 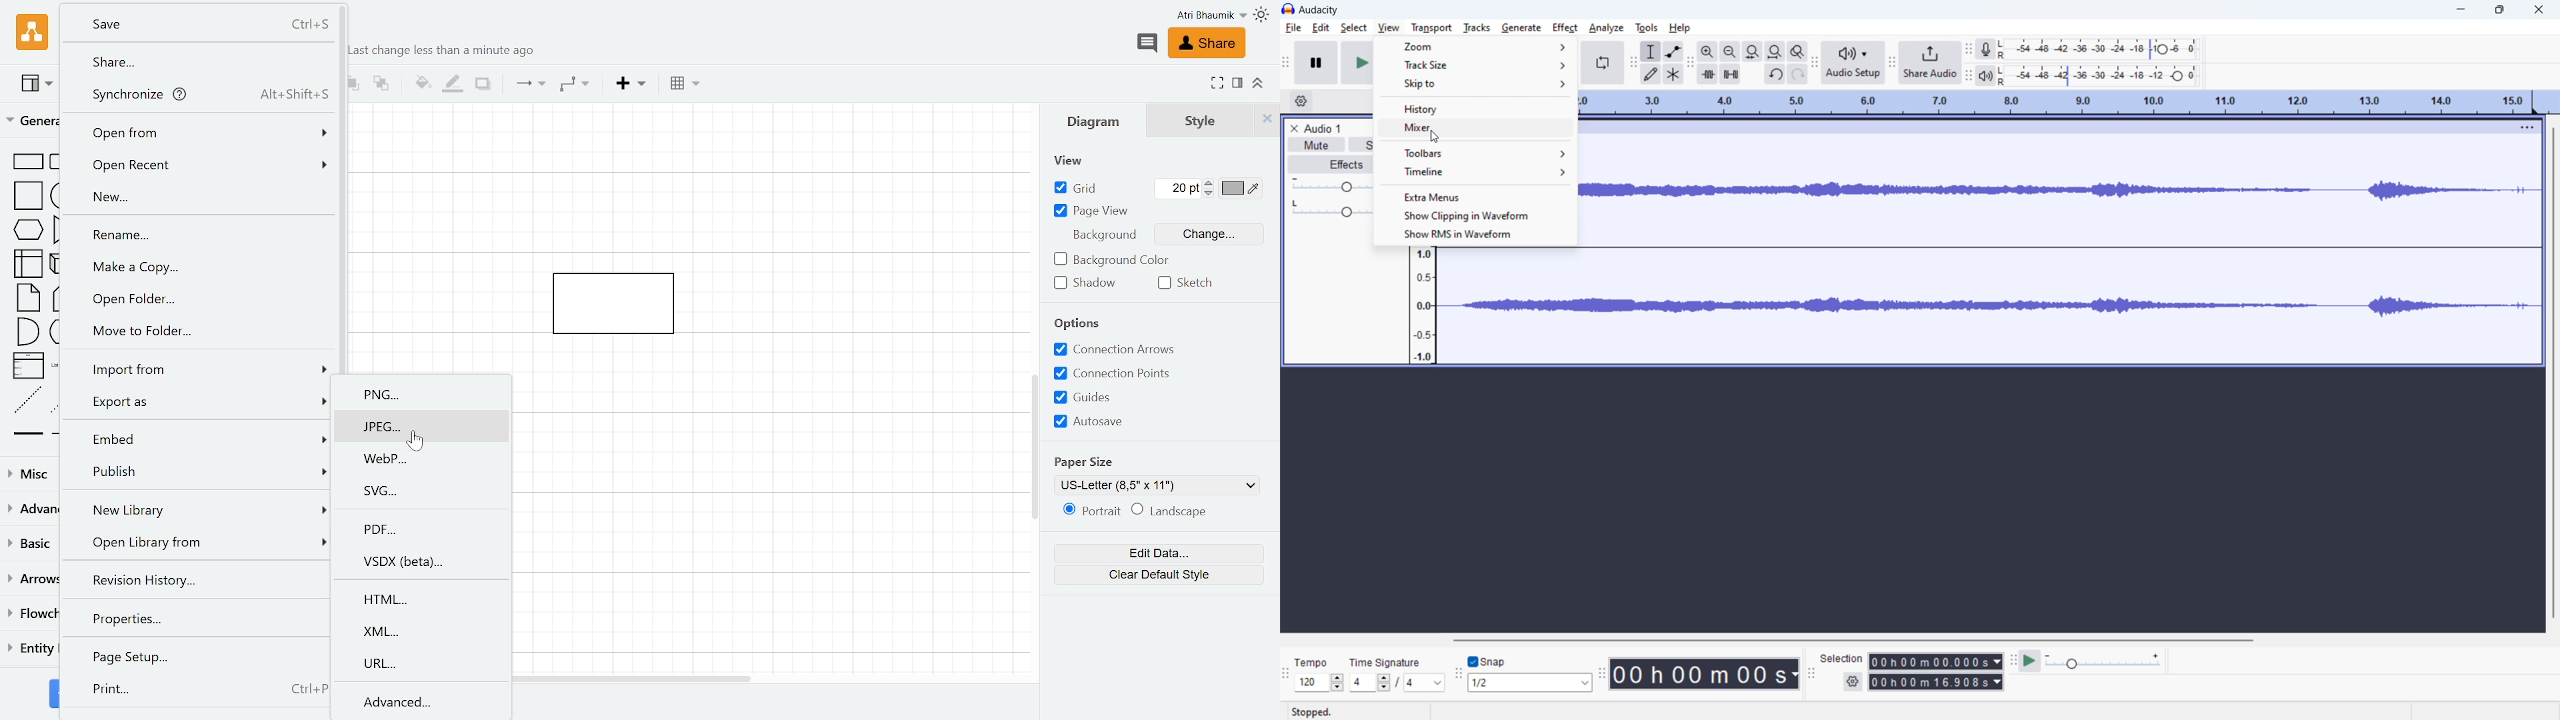 What do you see at coordinates (1607, 28) in the screenshot?
I see `analyze` at bounding box center [1607, 28].